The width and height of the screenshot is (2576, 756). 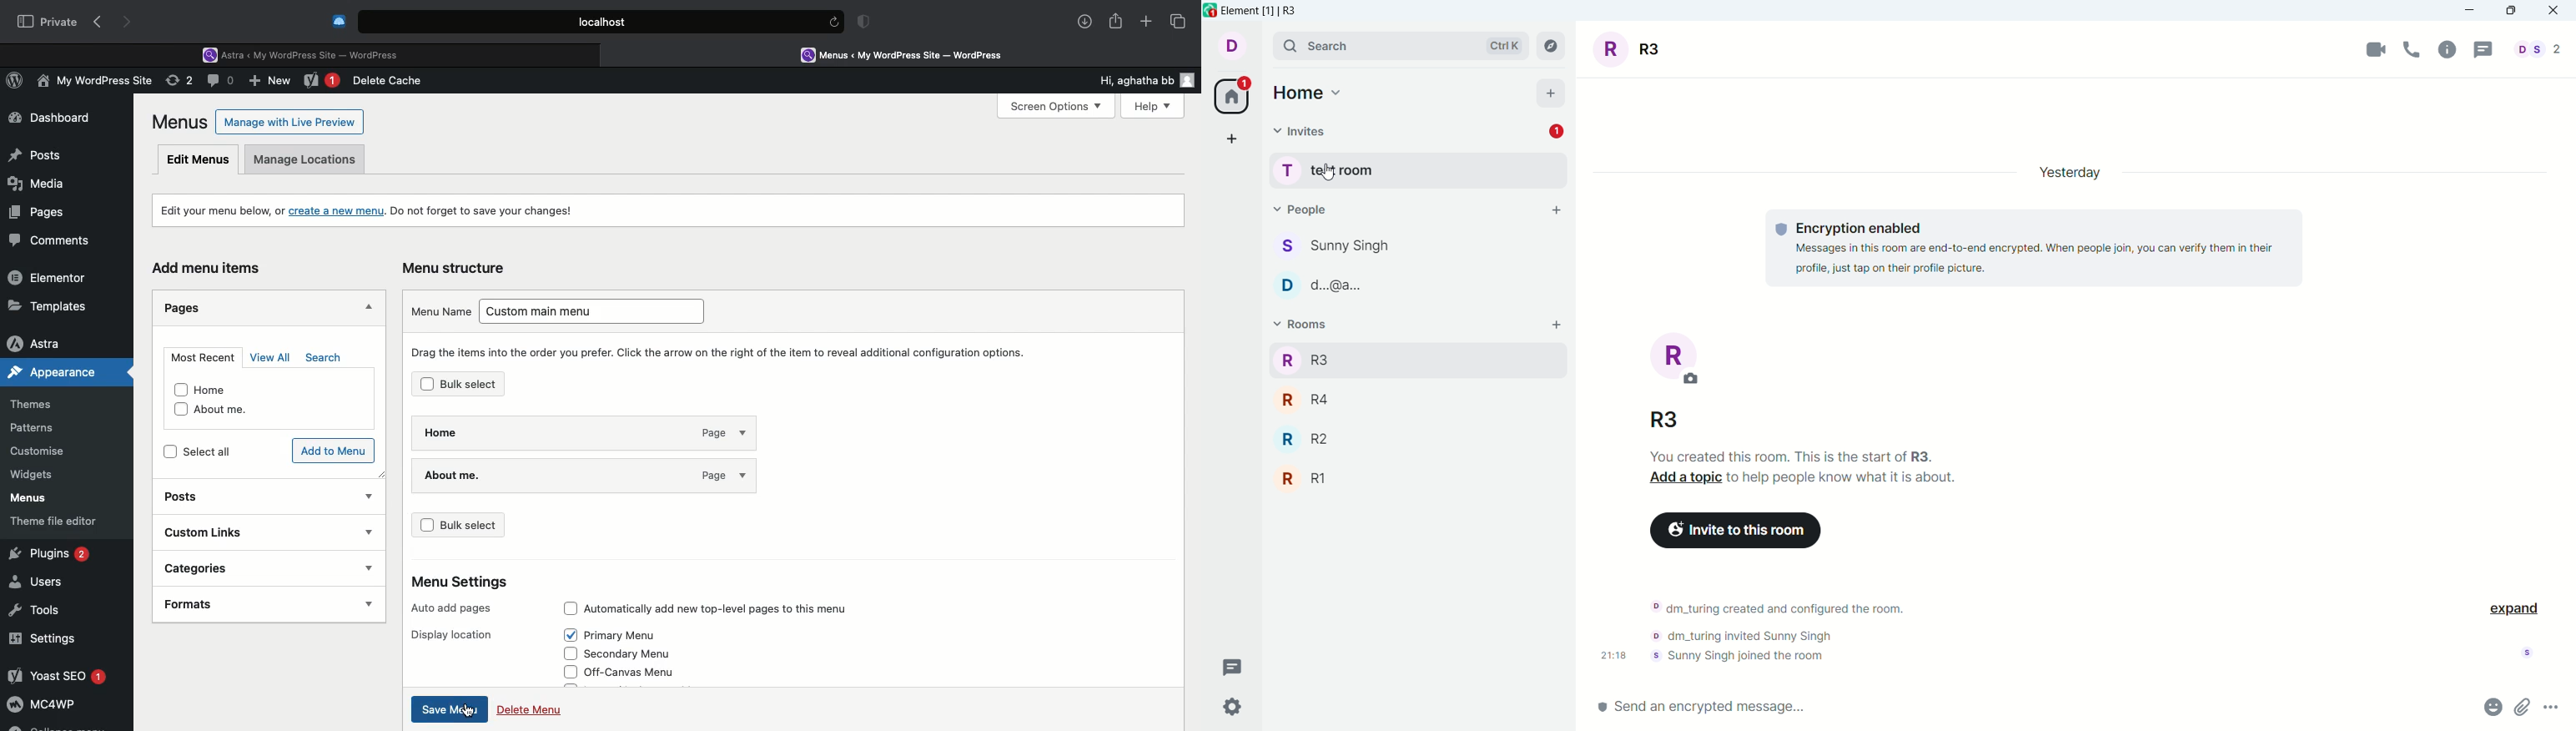 I want to click on R3, so click(x=1663, y=421).